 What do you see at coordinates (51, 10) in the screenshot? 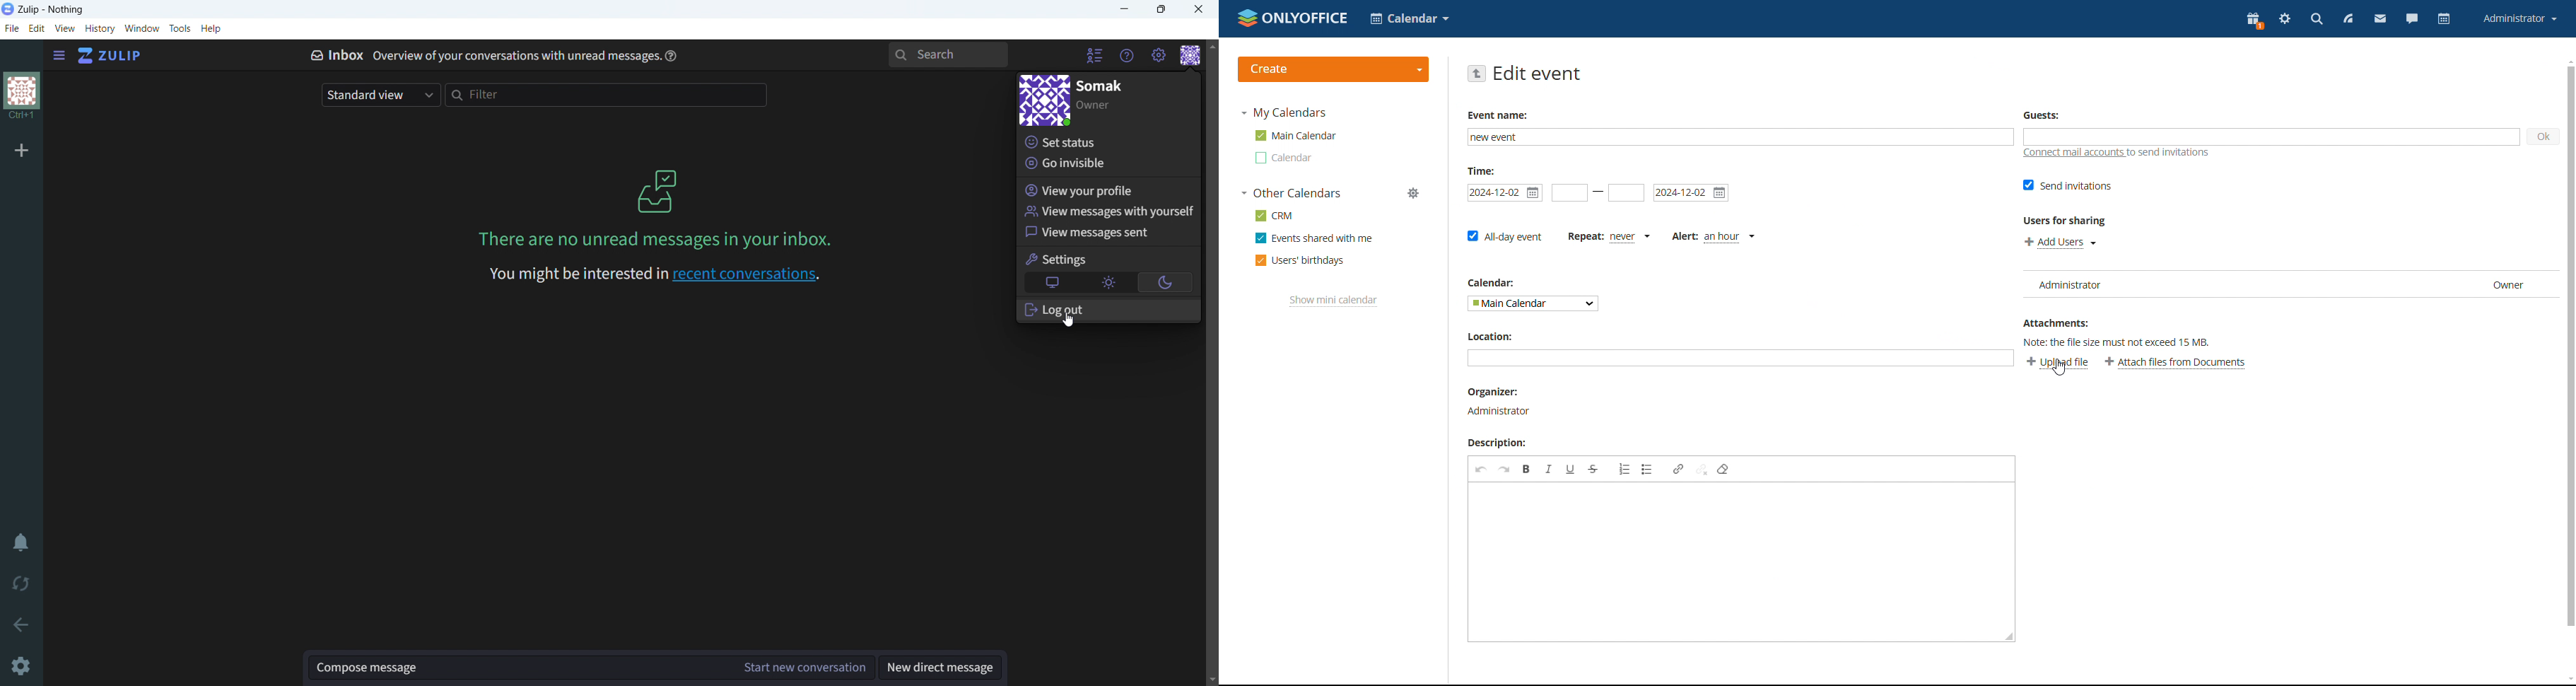
I see `title` at bounding box center [51, 10].